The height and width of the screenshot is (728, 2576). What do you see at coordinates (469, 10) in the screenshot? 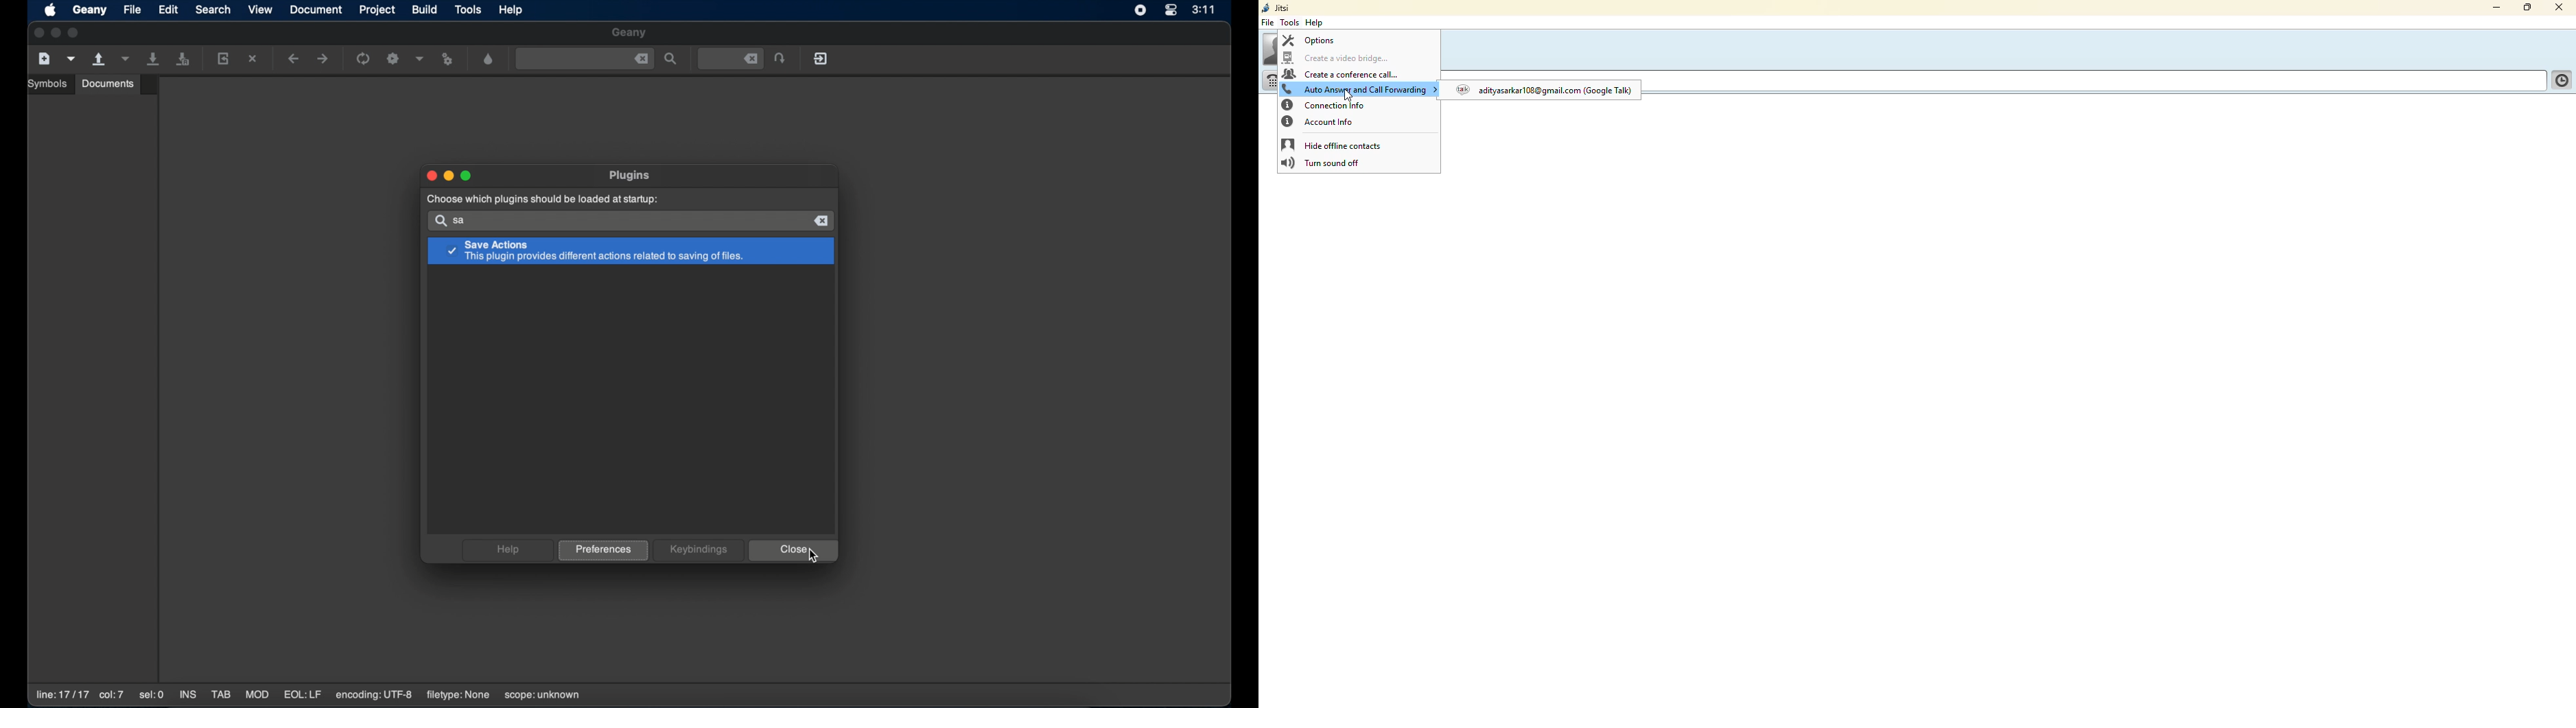
I see `tools` at bounding box center [469, 10].